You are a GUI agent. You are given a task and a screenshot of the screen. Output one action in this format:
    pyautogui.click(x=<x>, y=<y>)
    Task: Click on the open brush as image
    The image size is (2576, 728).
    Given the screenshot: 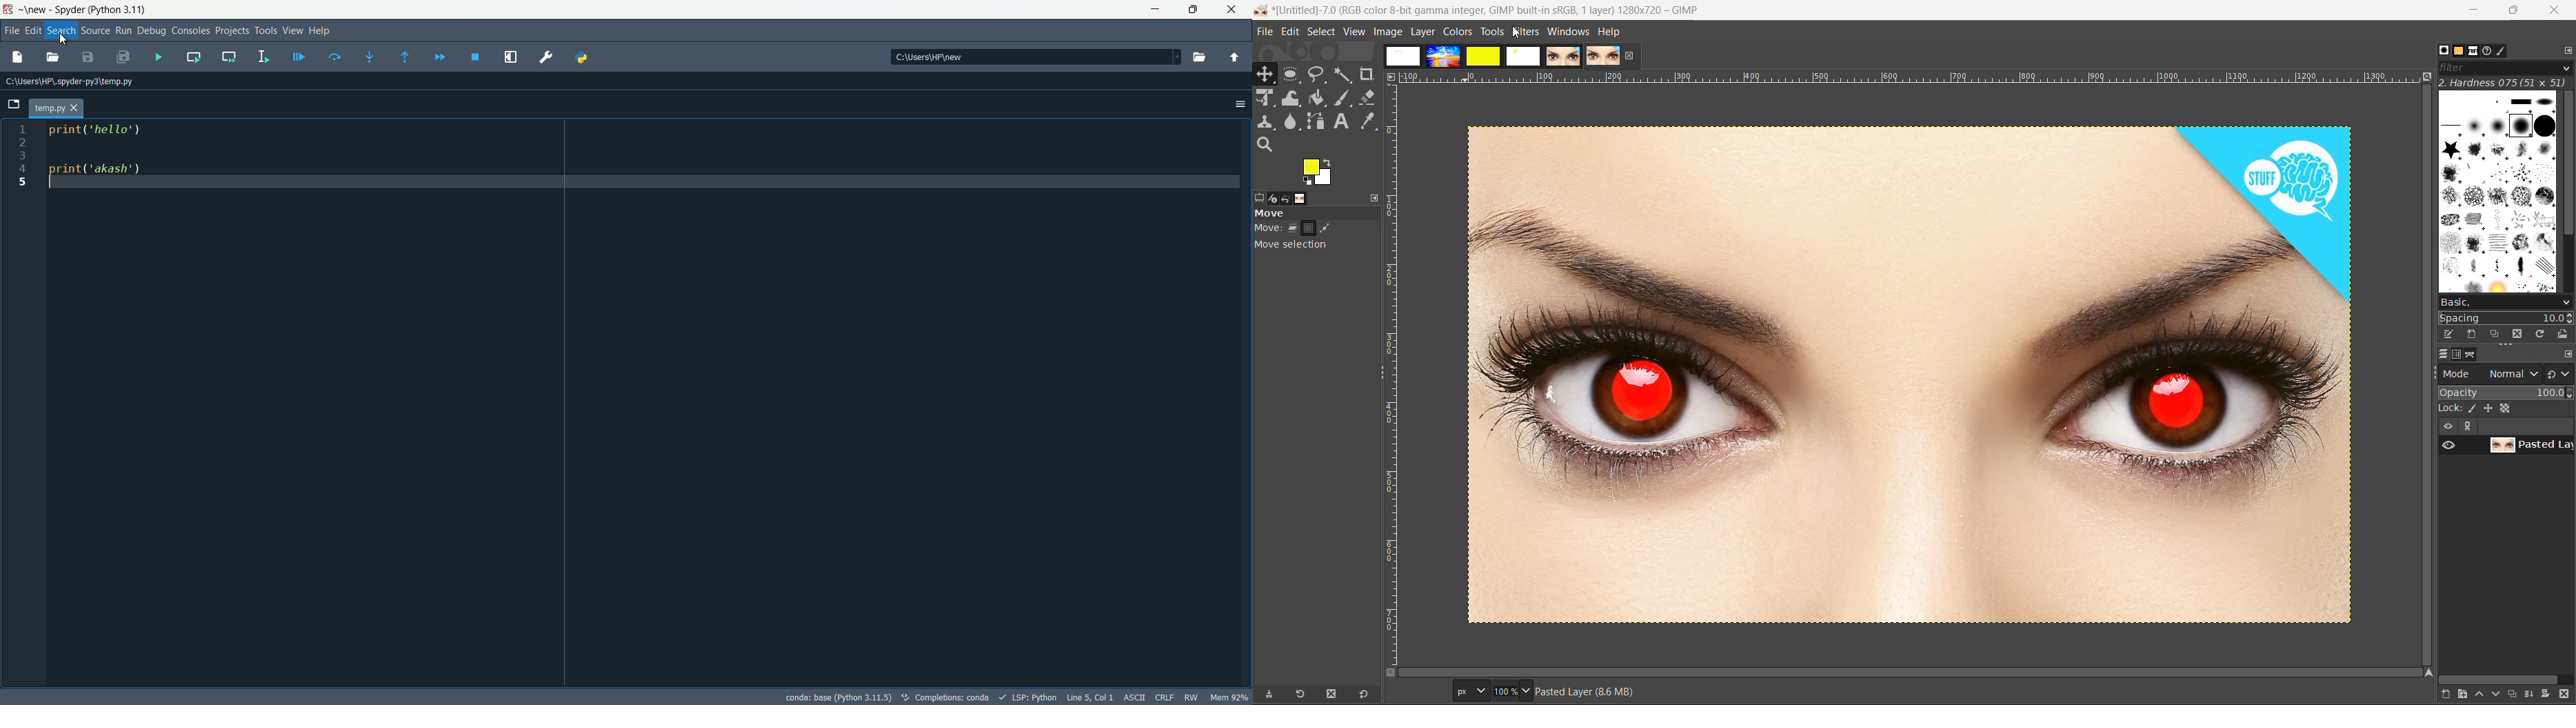 What is the action you would take?
    pyautogui.click(x=2563, y=335)
    